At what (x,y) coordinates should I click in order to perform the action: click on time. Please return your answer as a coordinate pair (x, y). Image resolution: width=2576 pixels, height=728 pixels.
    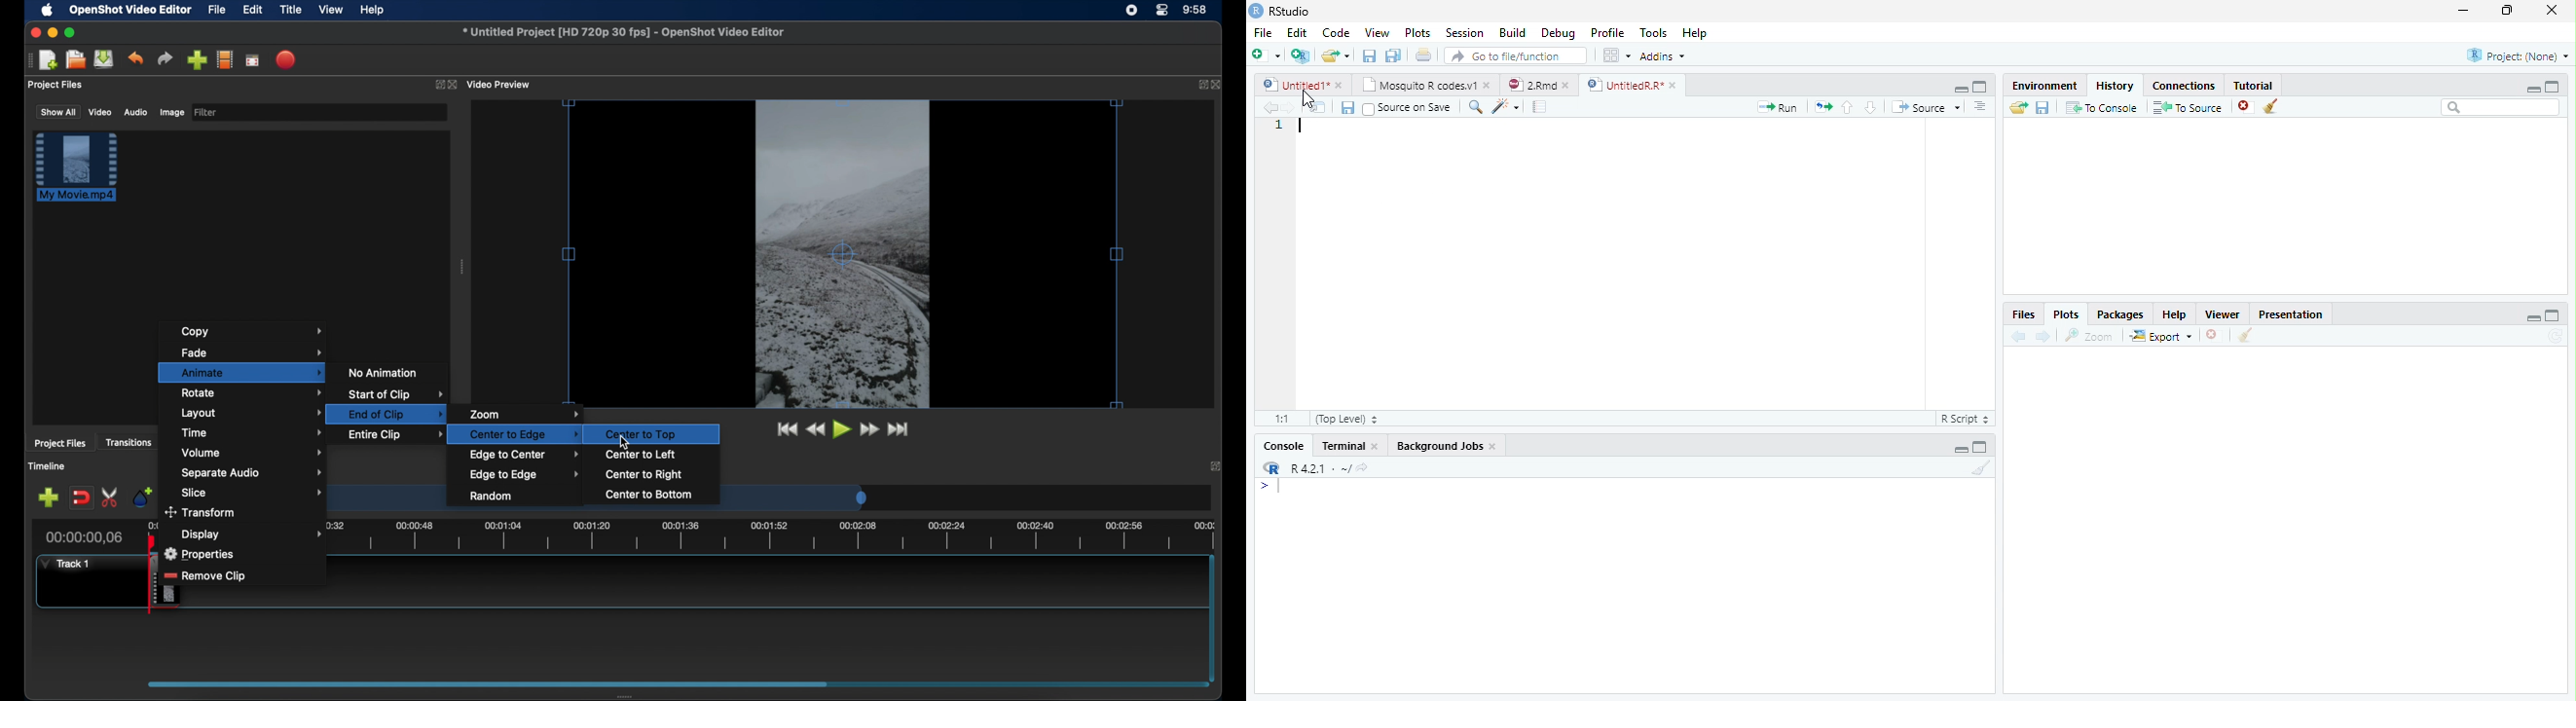
    Looking at the image, I should click on (1196, 10).